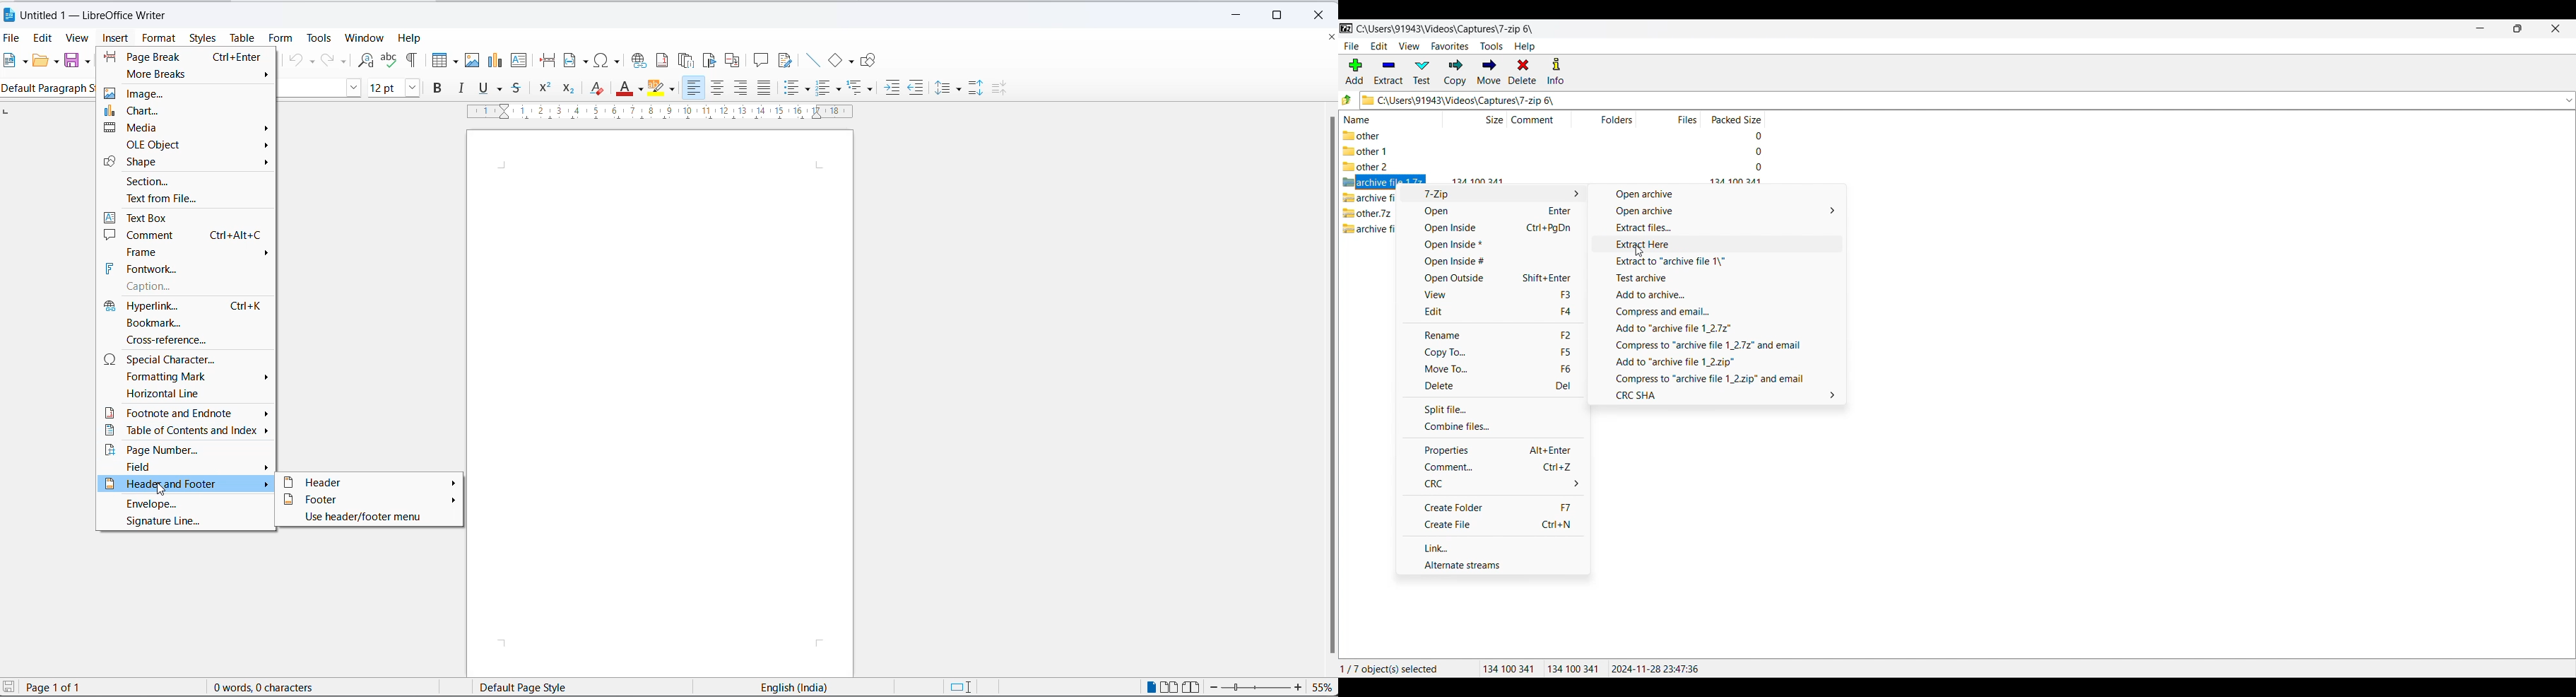 The width and height of the screenshot is (2576, 700). What do you see at coordinates (185, 340) in the screenshot?
I see `cross-reference` at bounding box center [185, 340].